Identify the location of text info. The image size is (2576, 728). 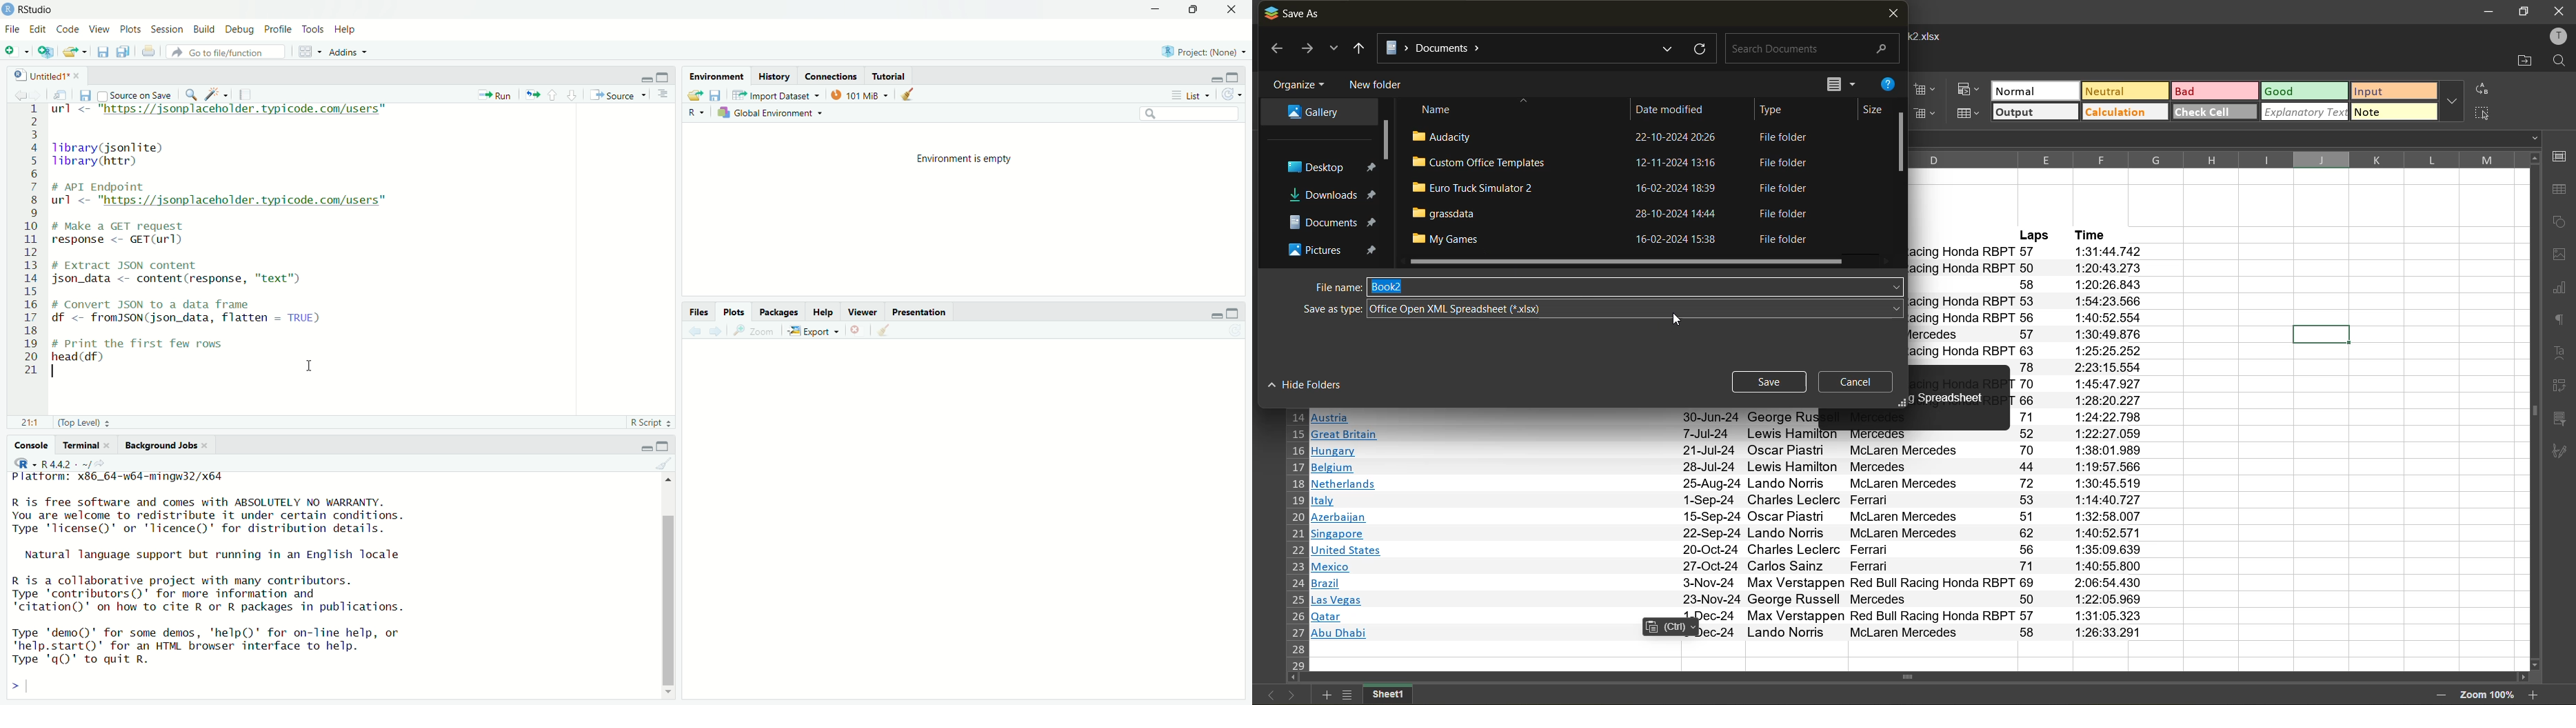
(1727, 451).